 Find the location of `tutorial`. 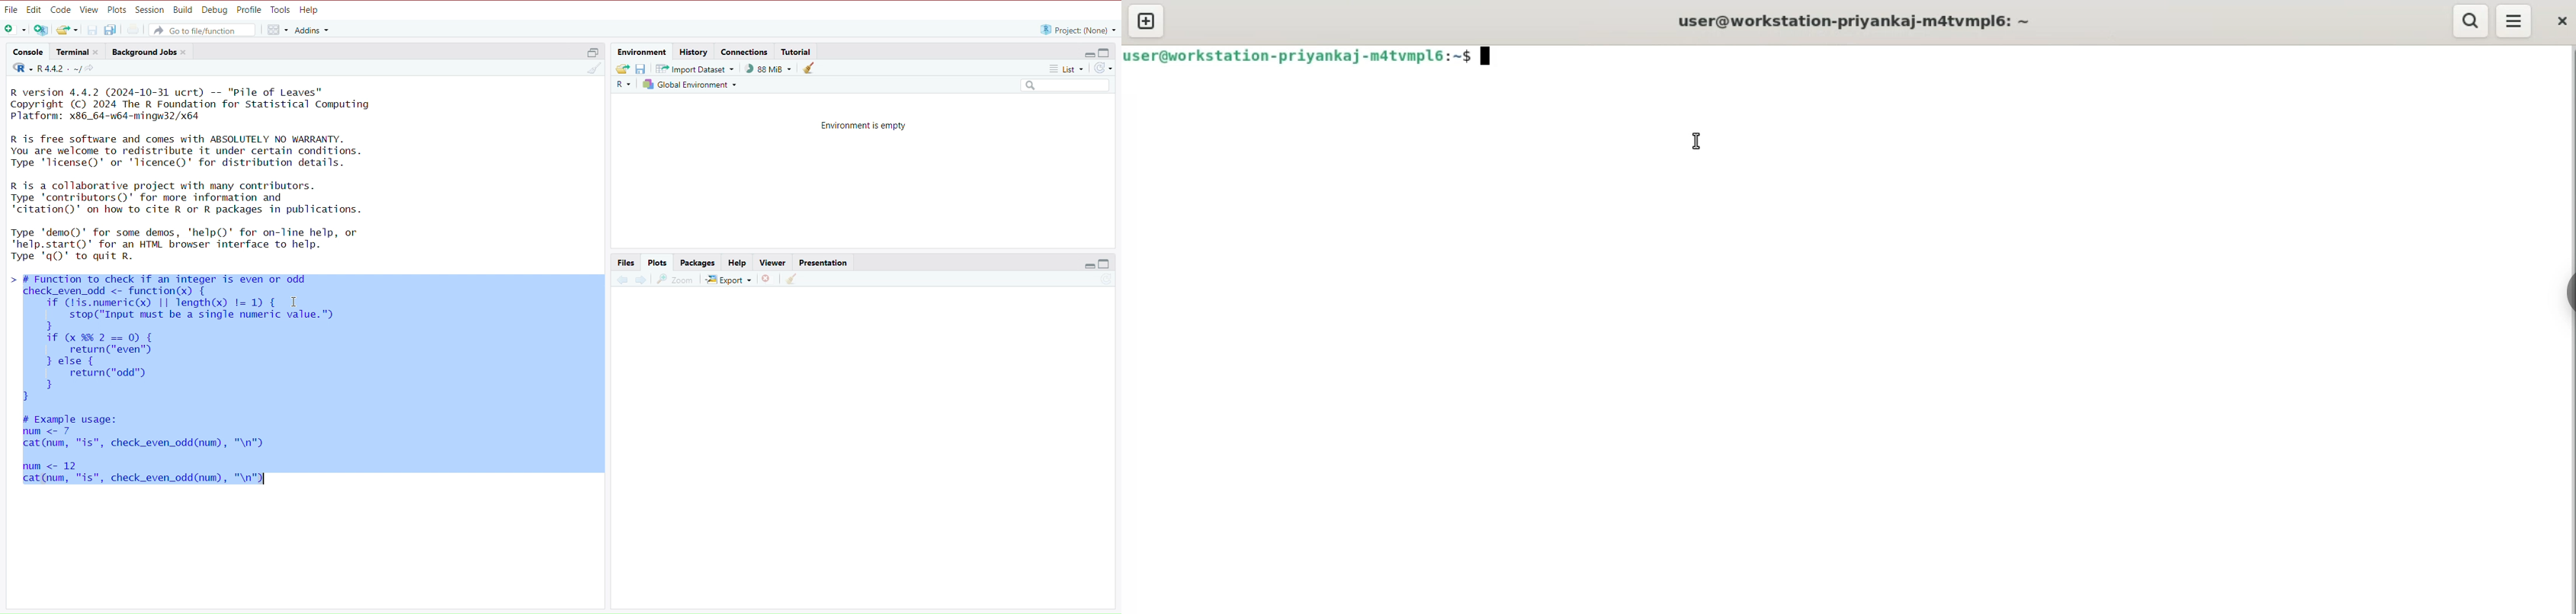

tutorial is located at coordinates (797, 51).